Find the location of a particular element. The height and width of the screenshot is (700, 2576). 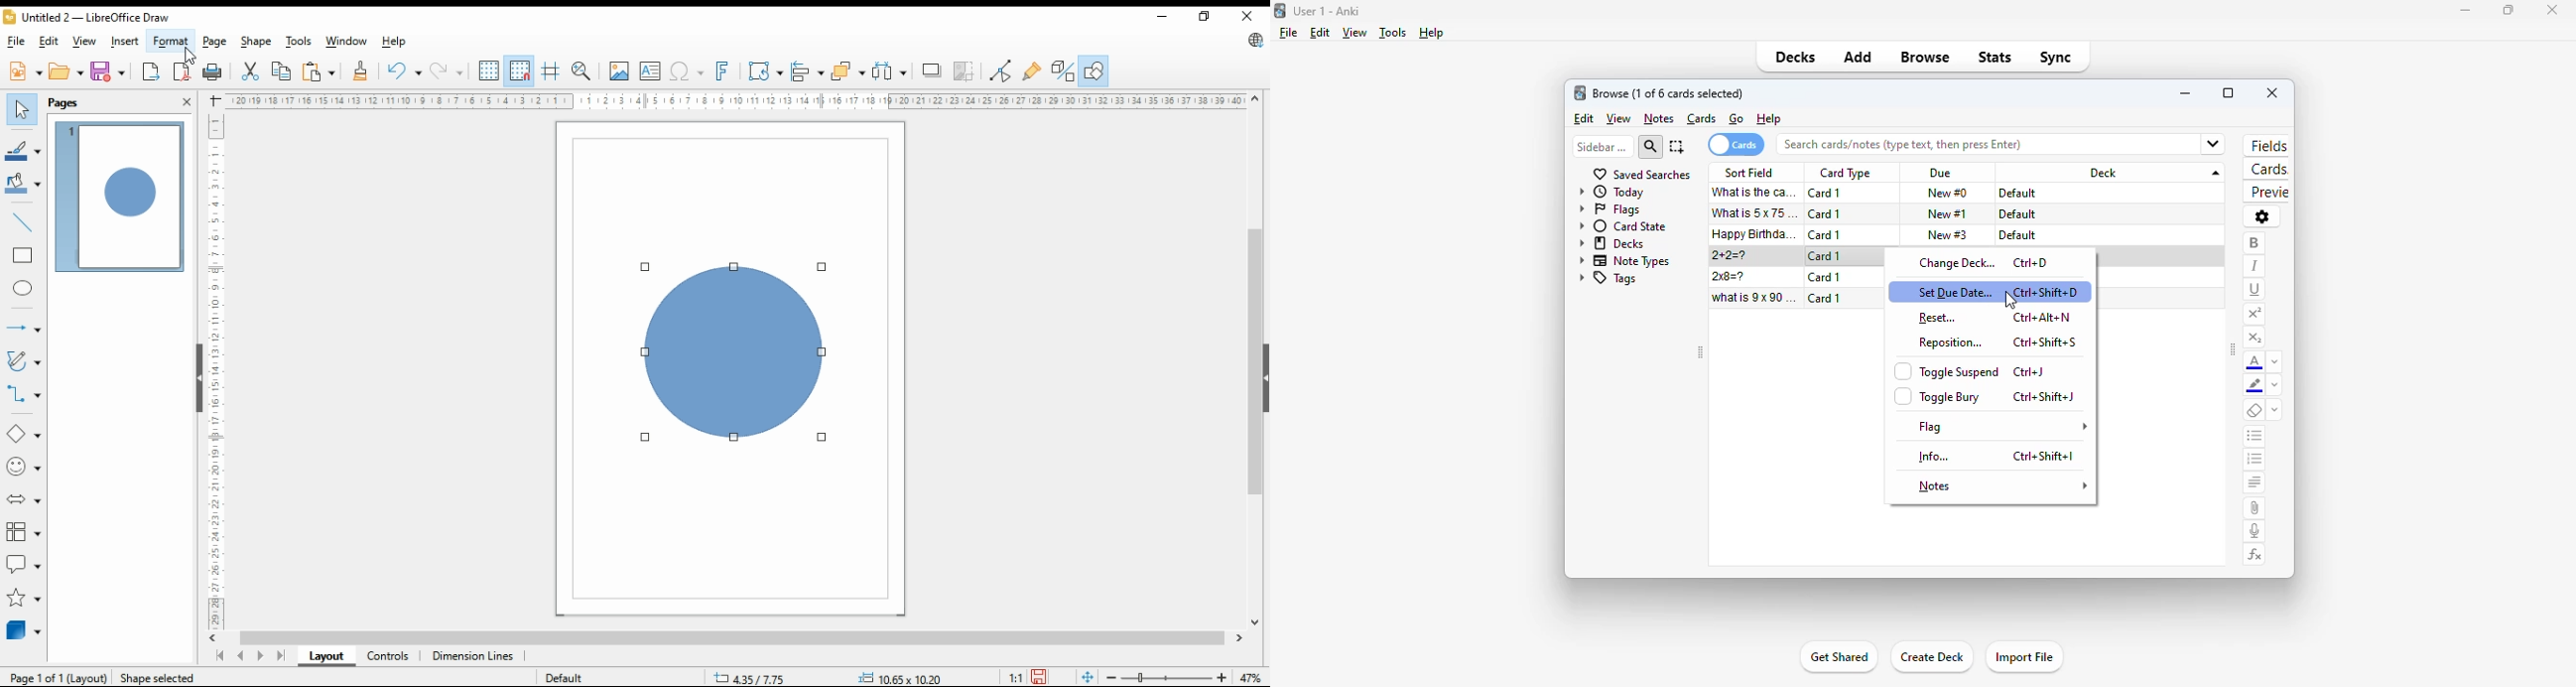

logo is located at coordinates (1580, 93).